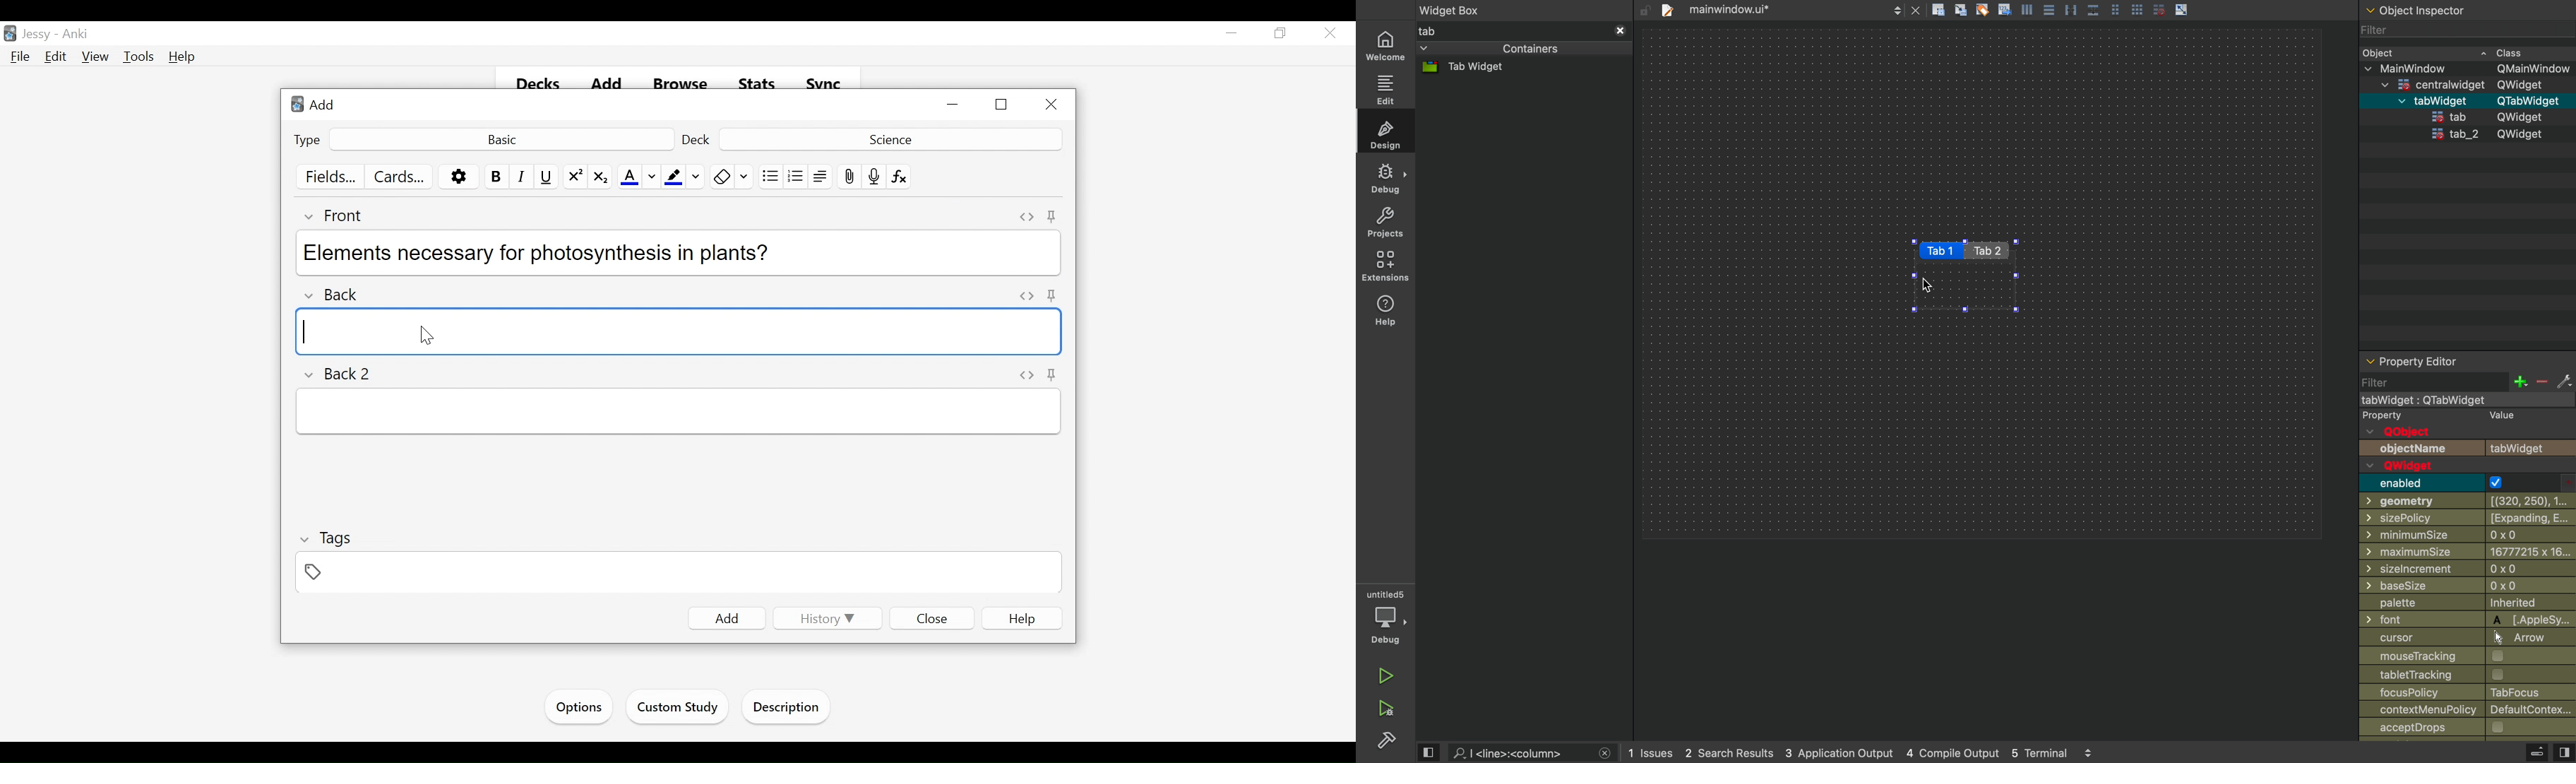 This screenshot has height=784, width=2576. What do you see at coordinates (577, 707) in the screenshot?
I see `Options` at bounding box center [577, 707].